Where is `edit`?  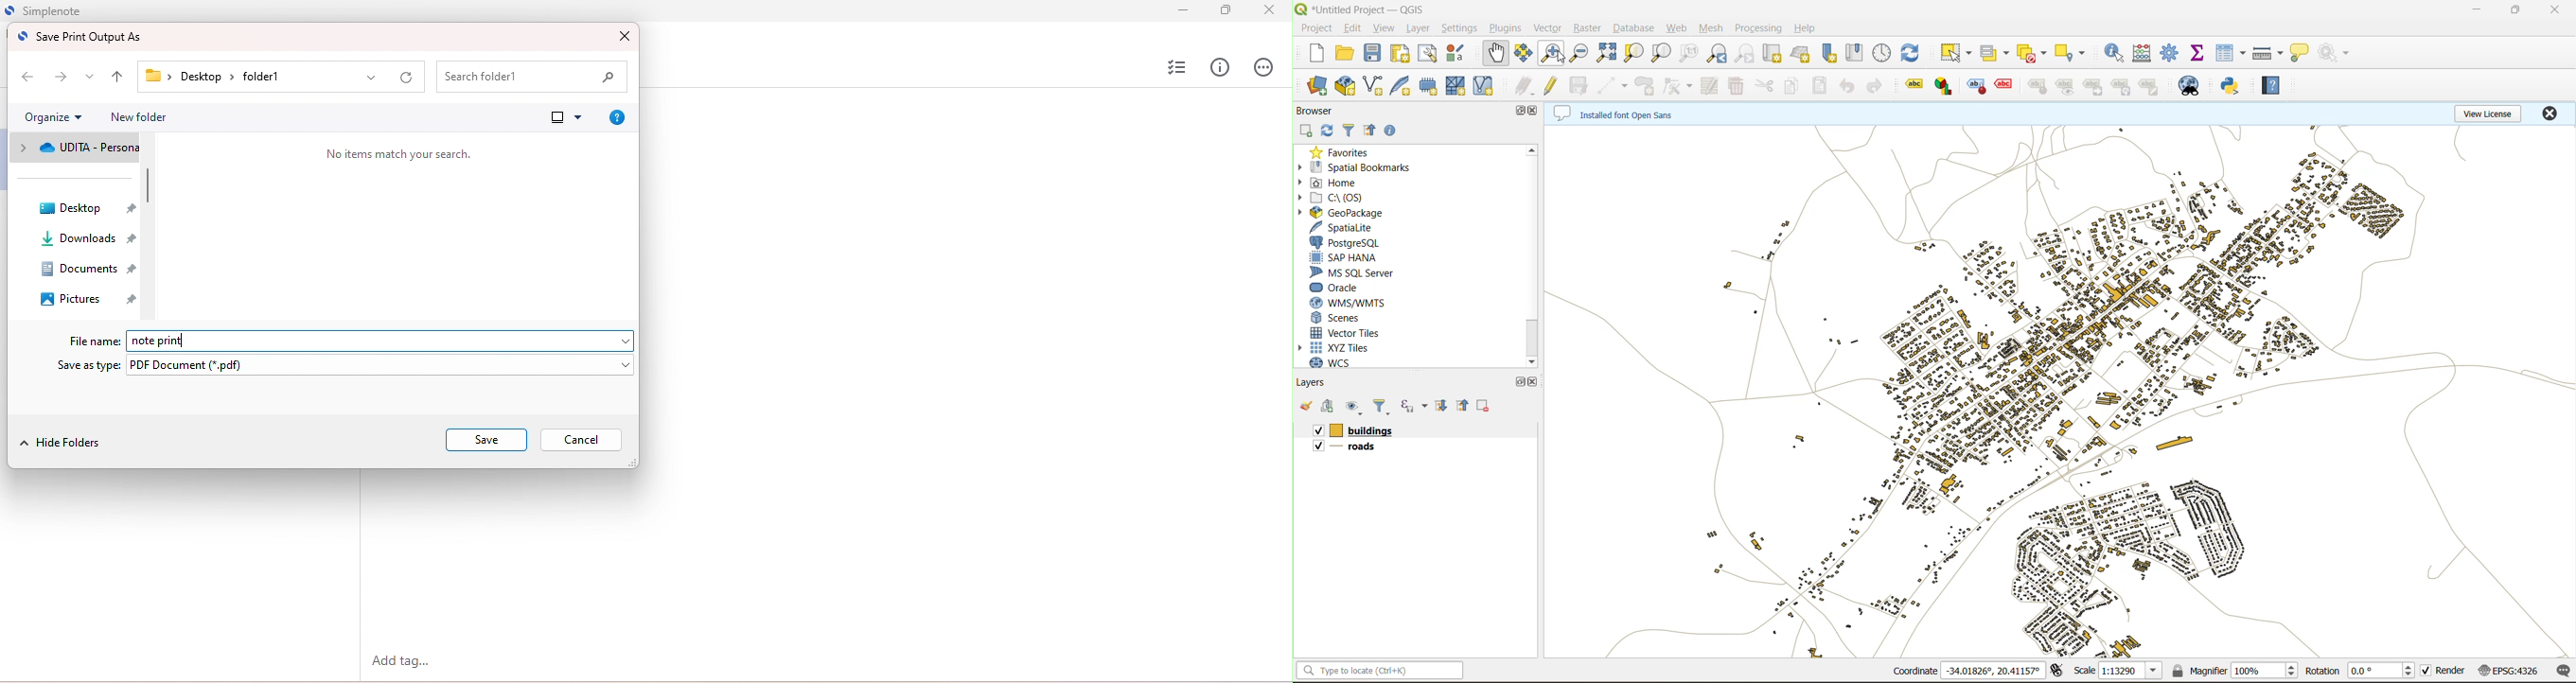
edit is located at coordinates (1353, 30).